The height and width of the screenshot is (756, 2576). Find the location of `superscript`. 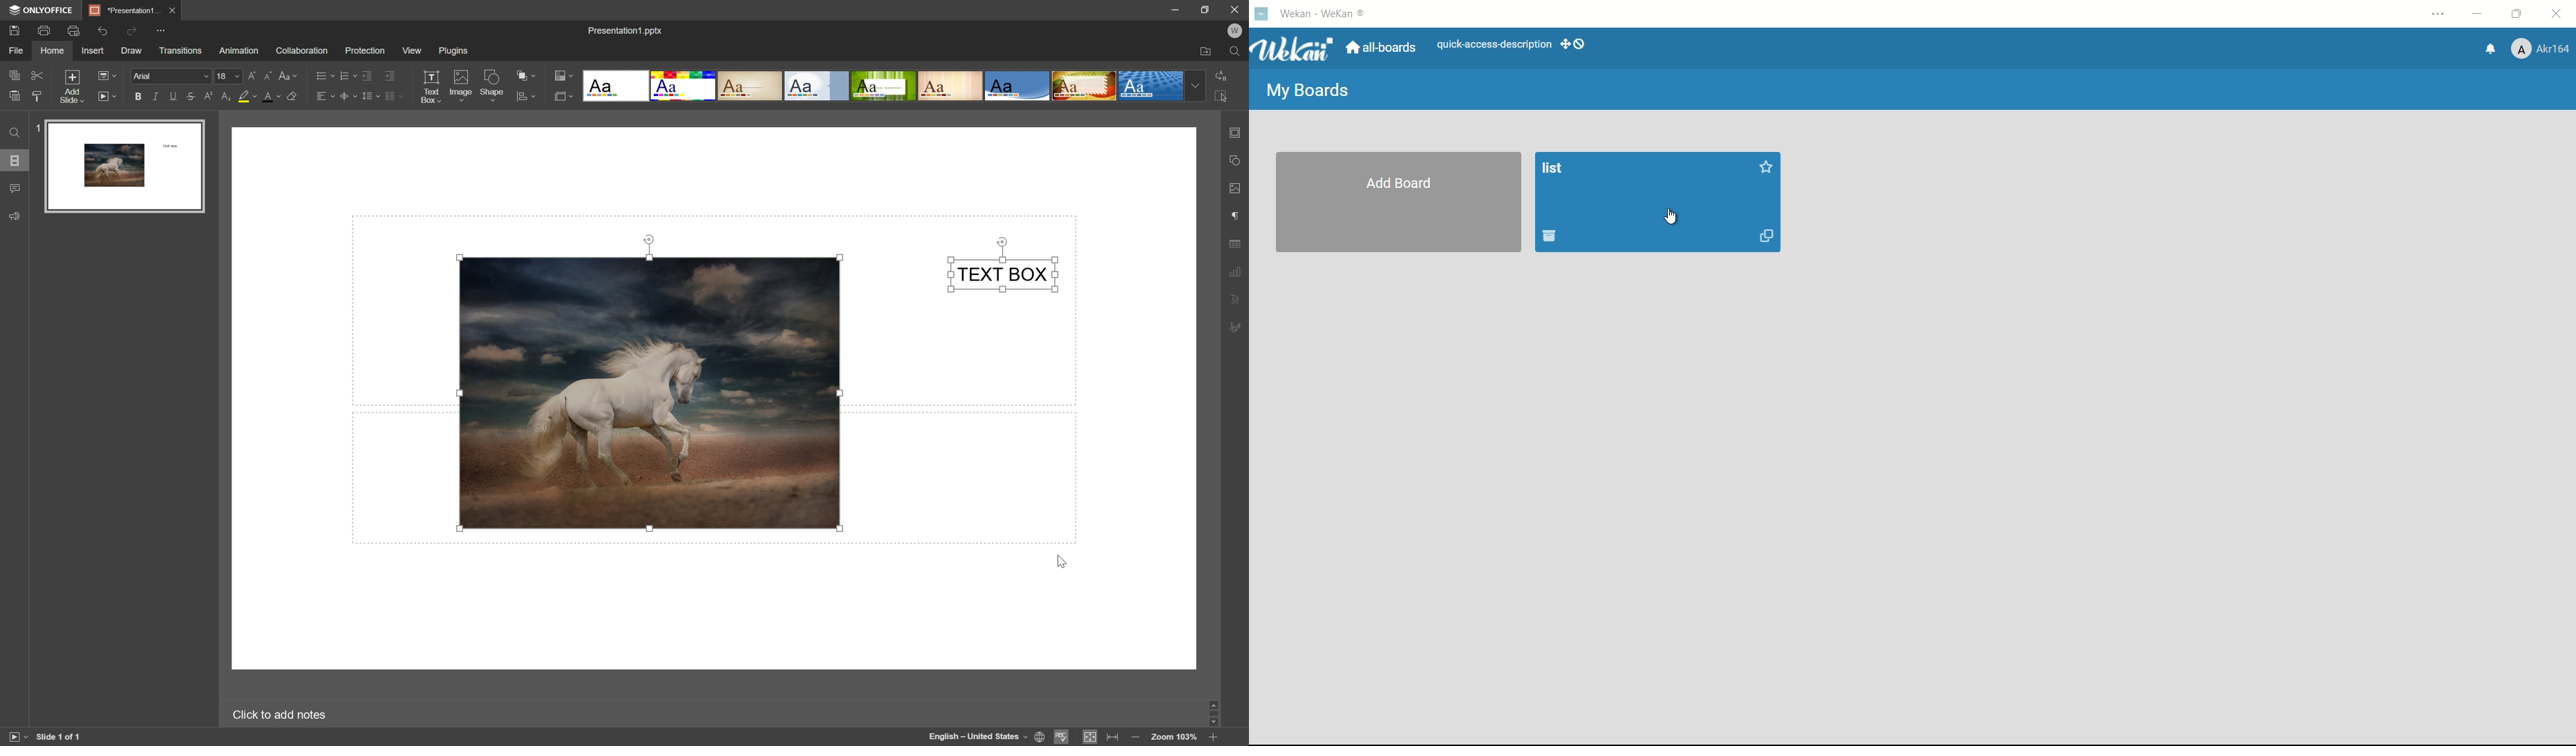

superscript is located at coordinates (210, 97).